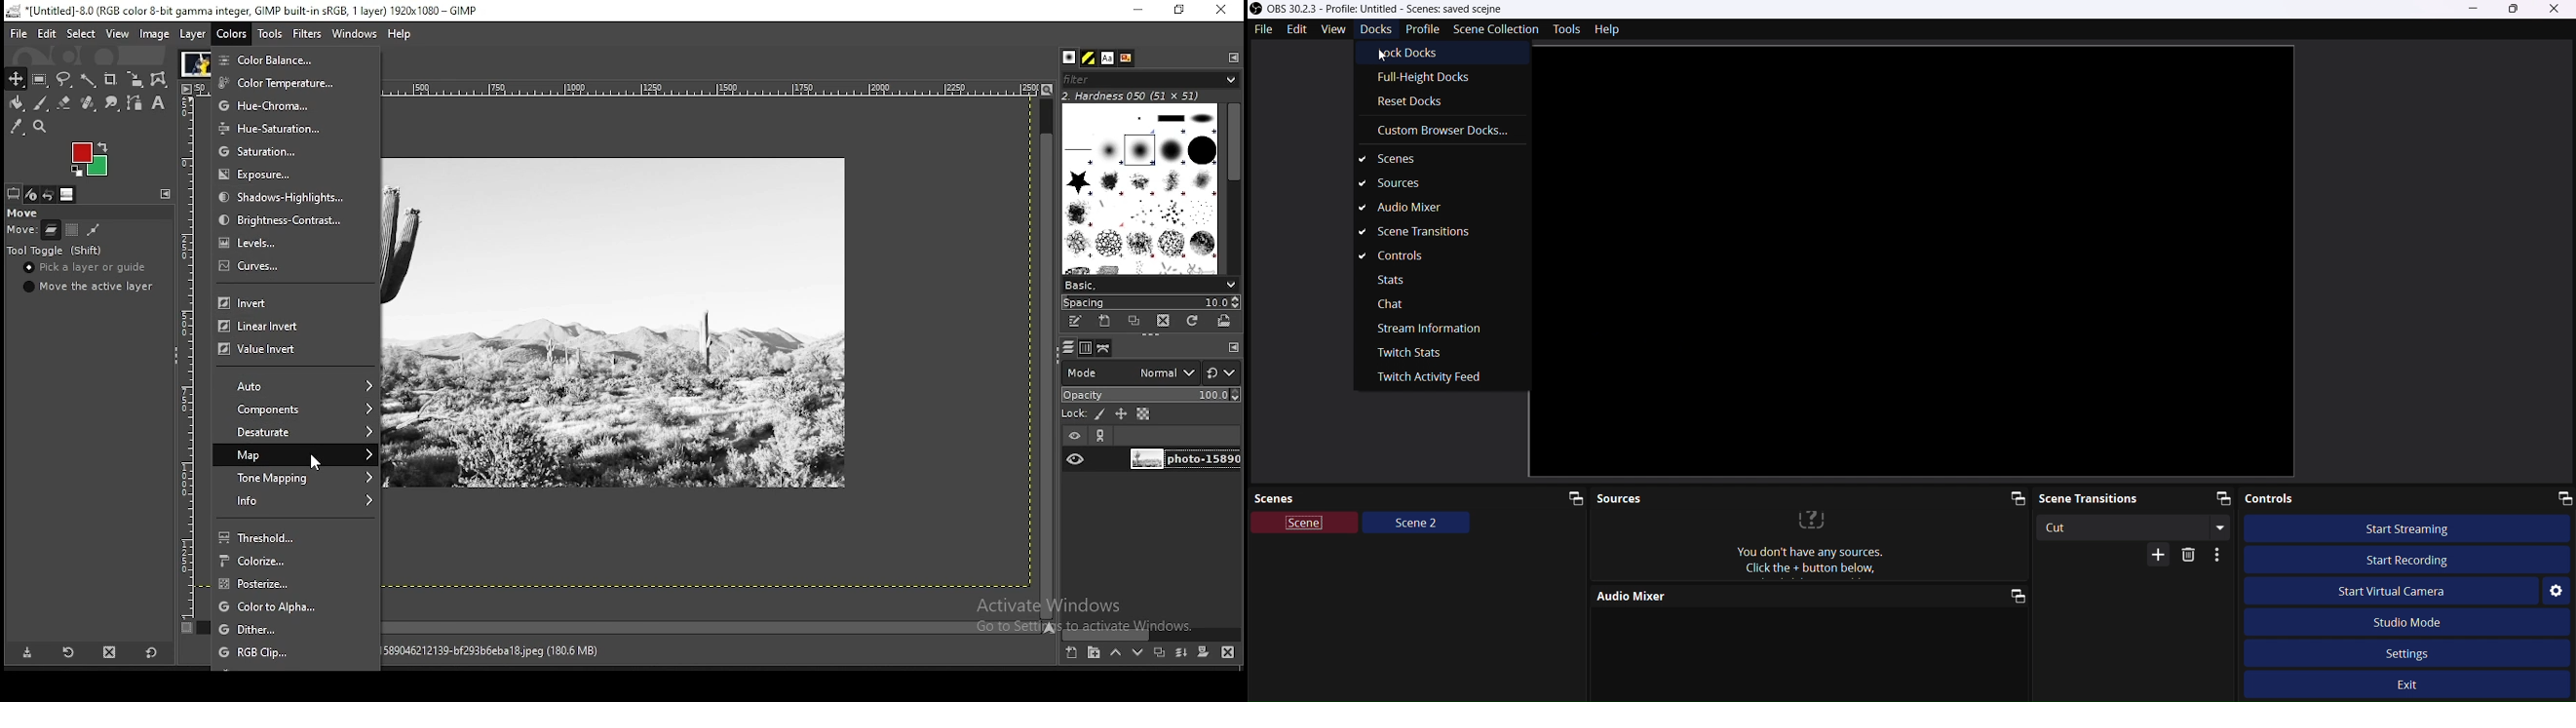  What do you see at coordinates (1423, 183) in the screenshot?
I see `Sources` at bounding box center [1423, 183].